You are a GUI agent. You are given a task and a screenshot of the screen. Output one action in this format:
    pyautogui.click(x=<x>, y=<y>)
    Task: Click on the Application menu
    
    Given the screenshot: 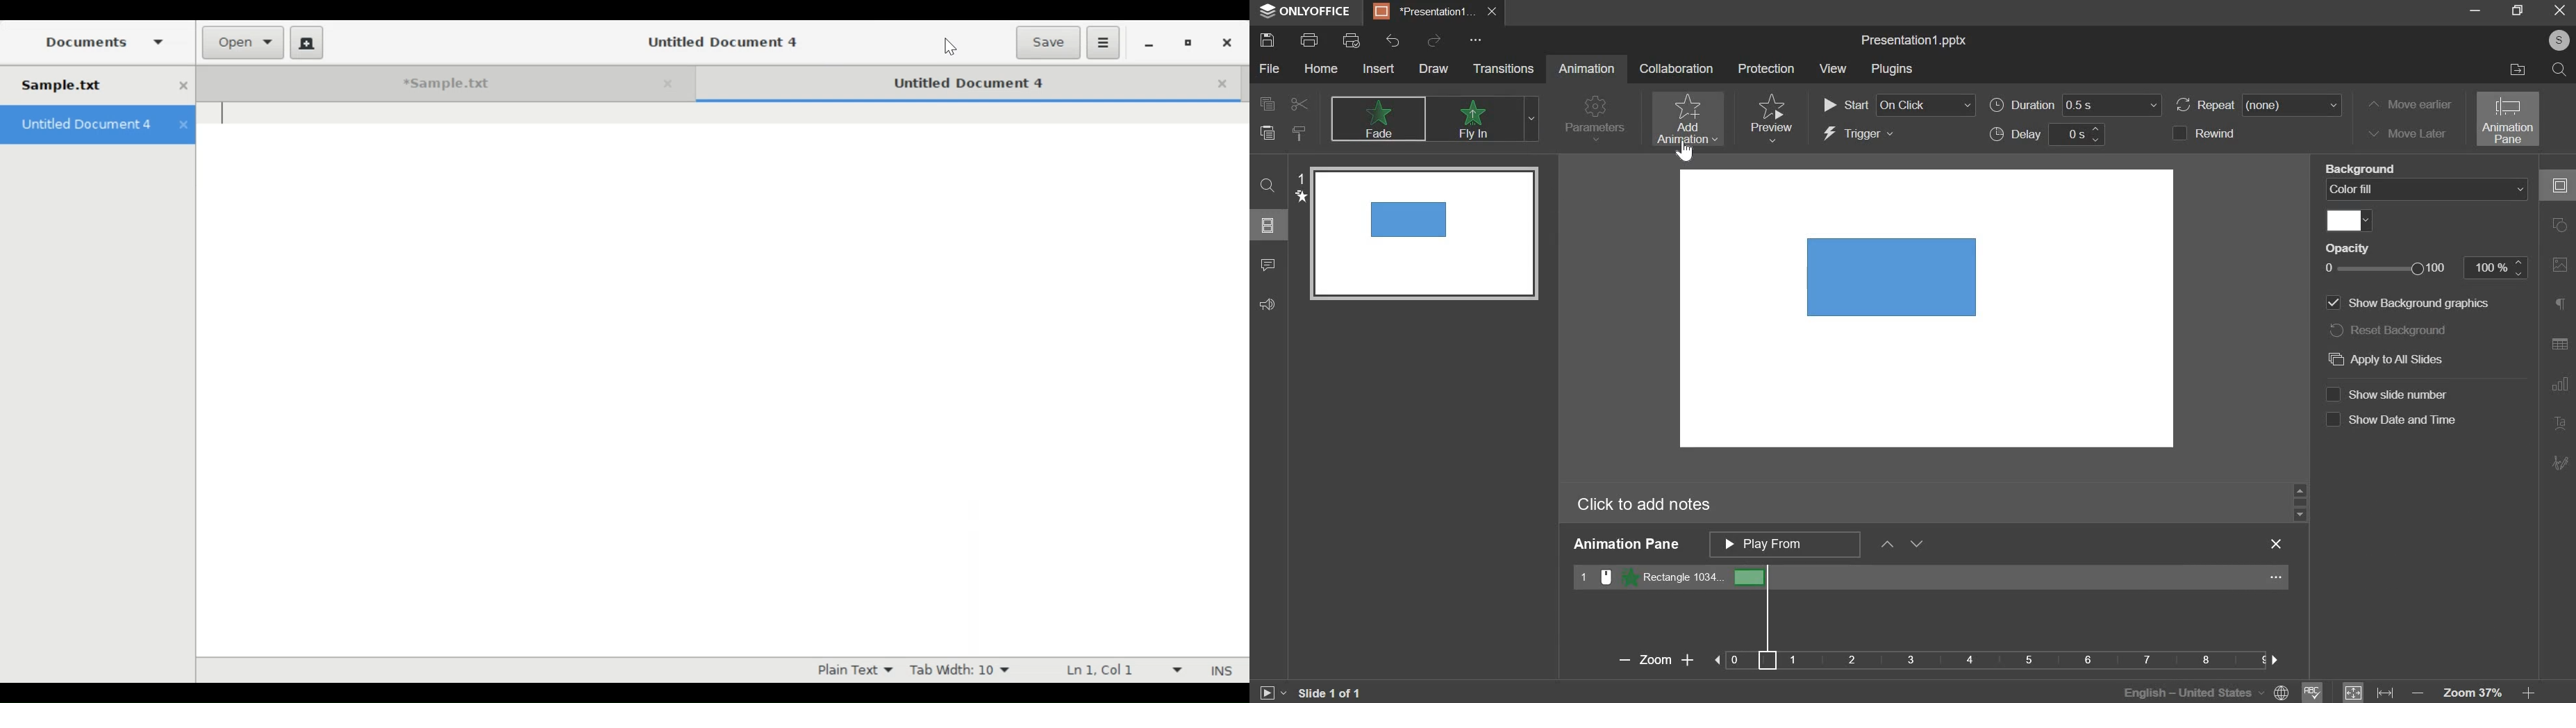 What is the action you would take?
    pyautogui.click(x=1104, y=42)
    